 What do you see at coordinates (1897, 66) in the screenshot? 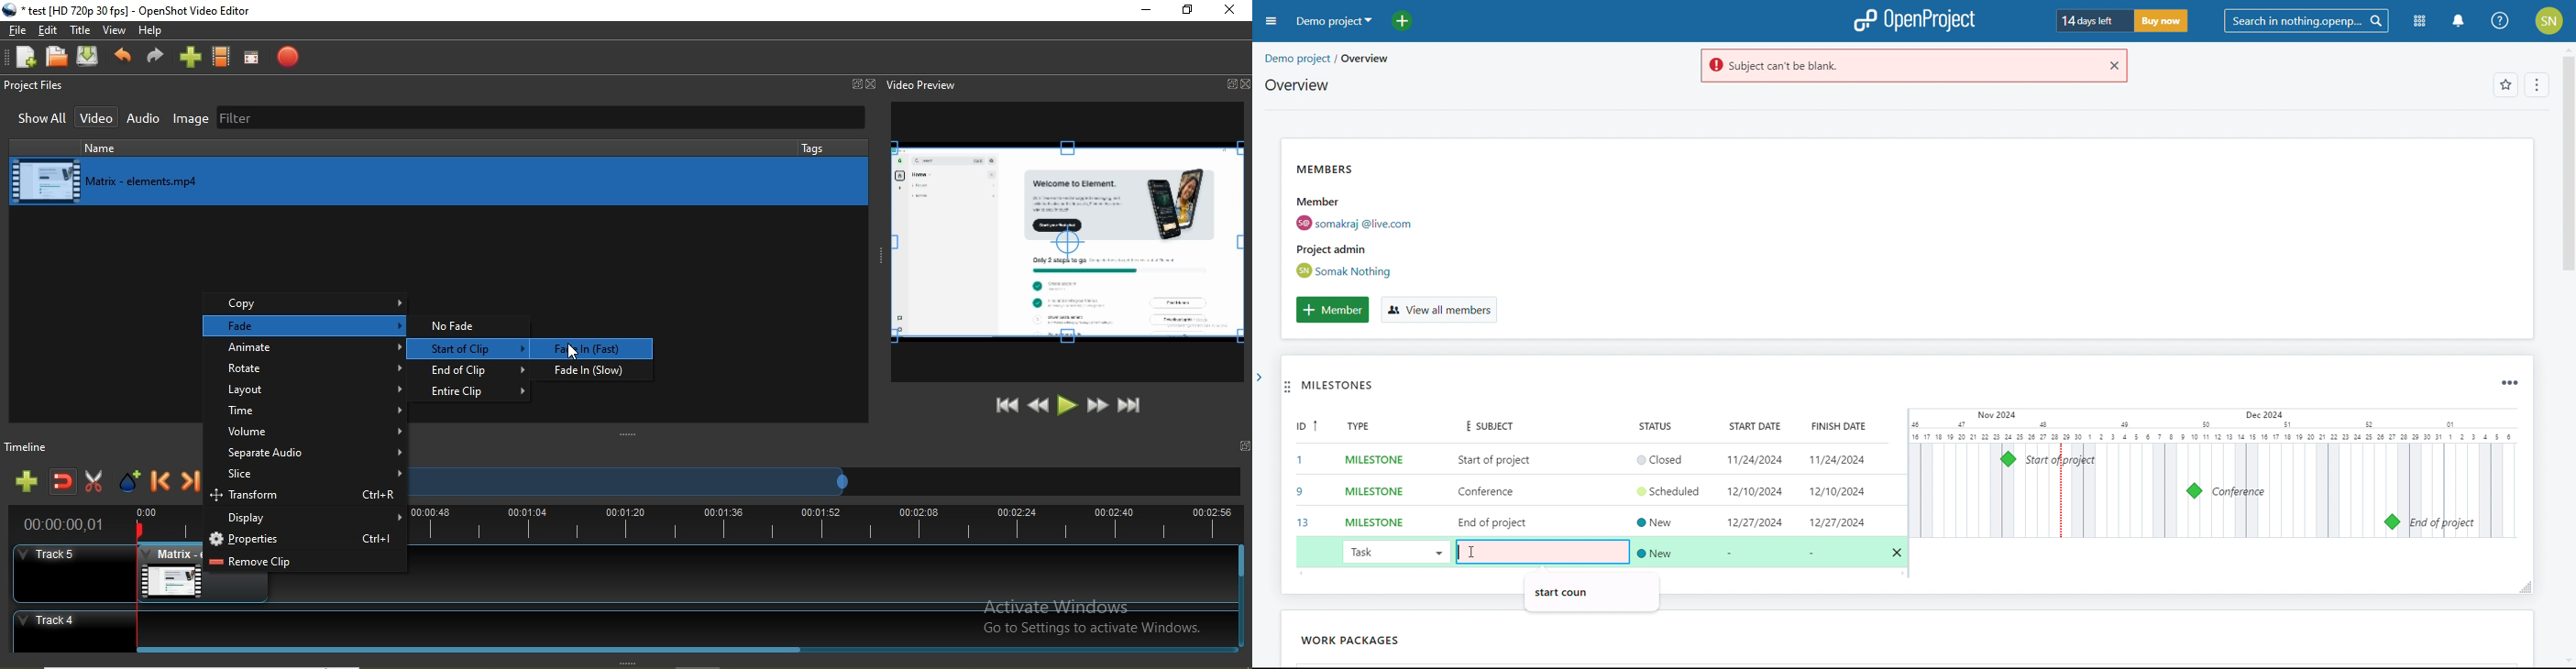
I see `warning` at bounding box center [1897, 66].